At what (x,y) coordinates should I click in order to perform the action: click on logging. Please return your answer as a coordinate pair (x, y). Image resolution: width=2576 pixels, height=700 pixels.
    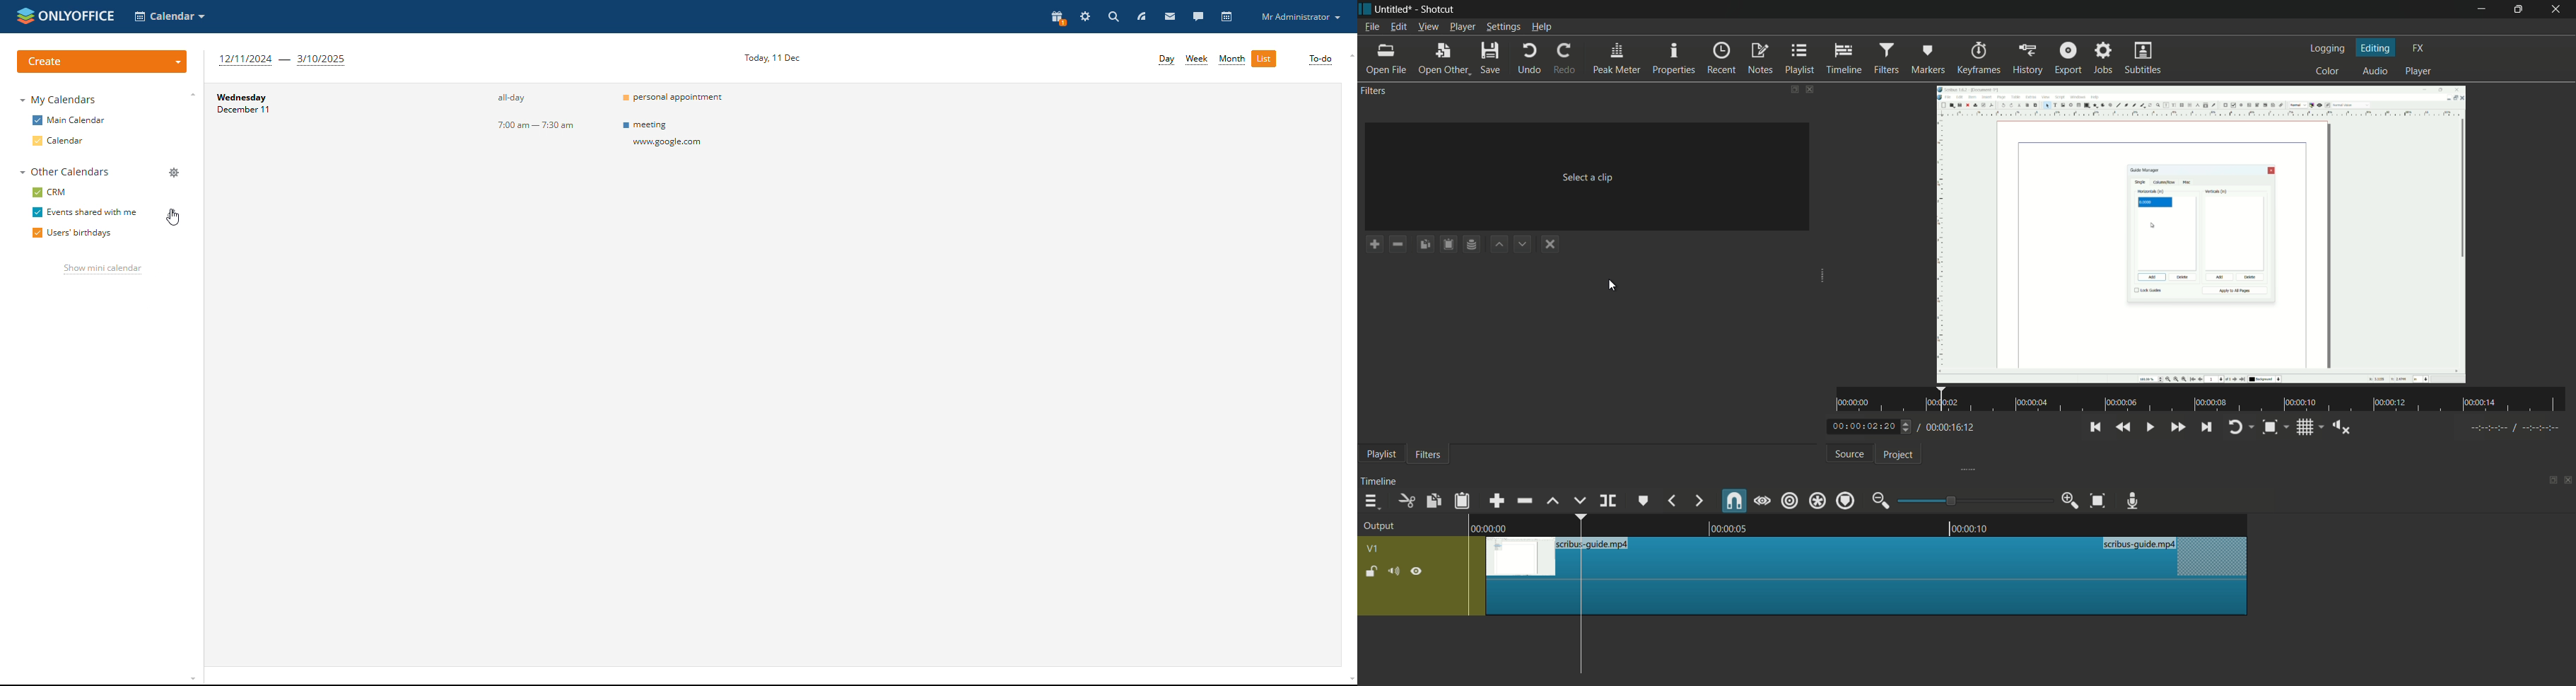
    Looking at the image, I should click on (2326, 48).